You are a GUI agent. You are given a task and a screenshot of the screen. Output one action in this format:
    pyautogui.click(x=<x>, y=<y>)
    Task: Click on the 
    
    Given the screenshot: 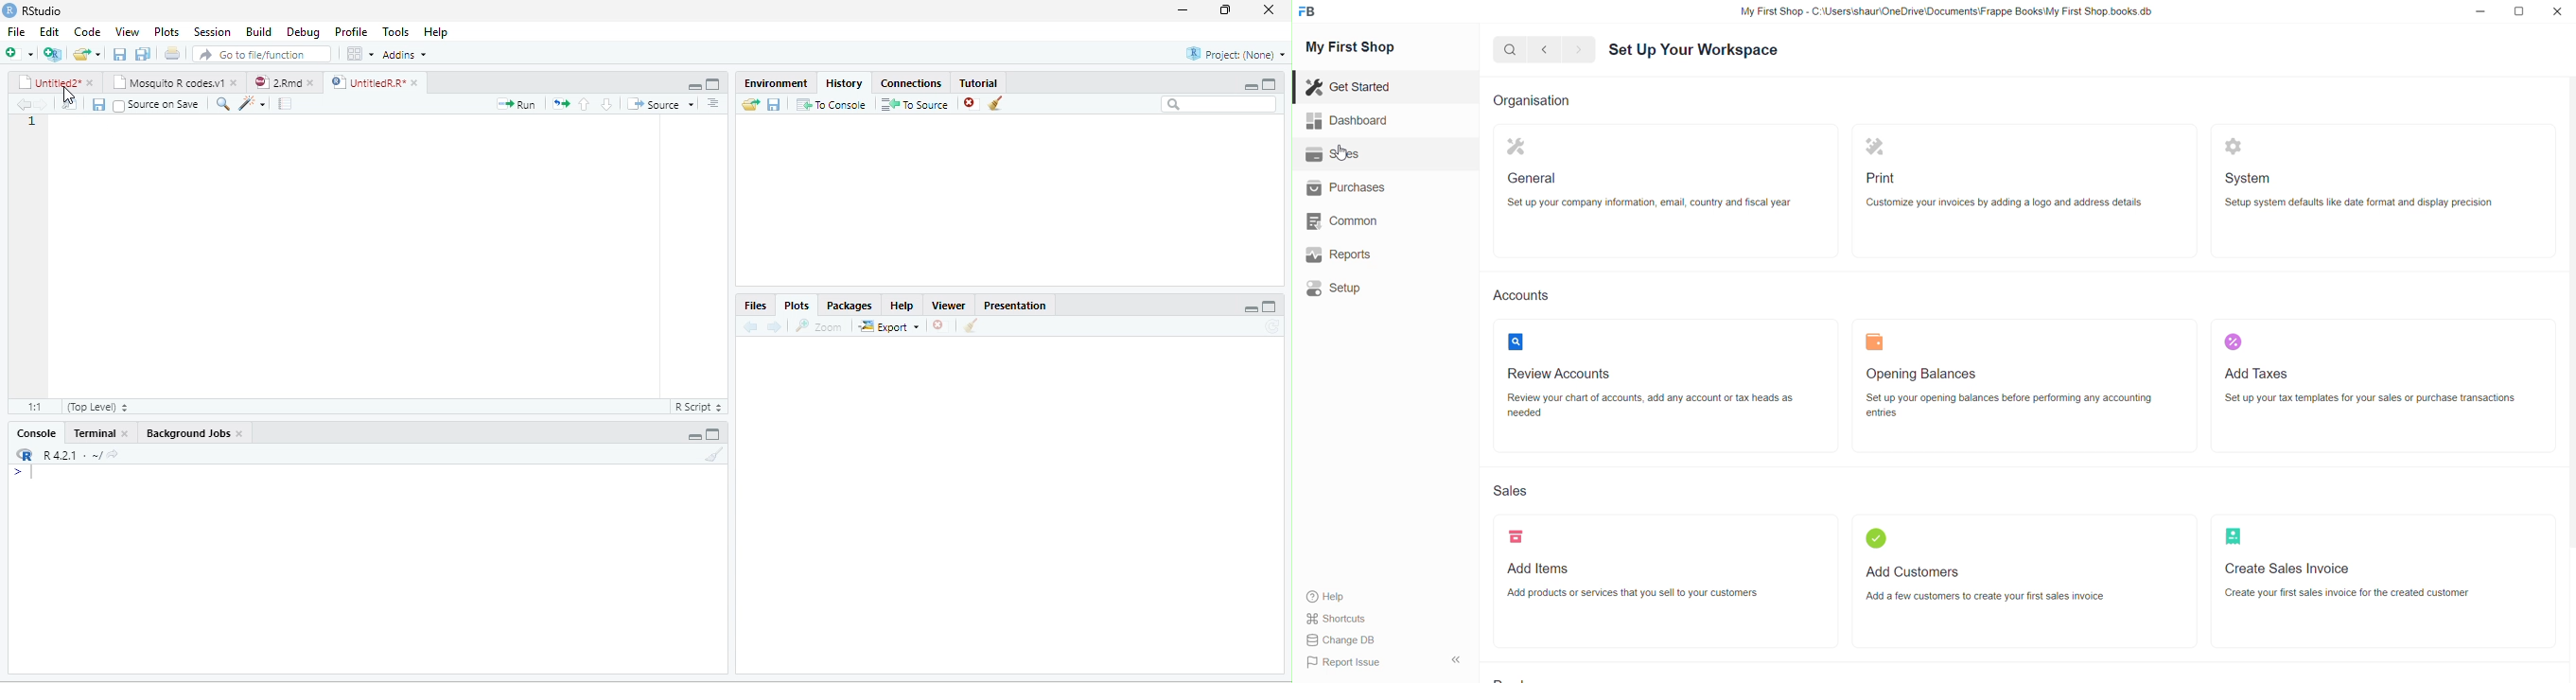 What is the action you would take?
    pyautogui.click(x=1235, y=306)
    